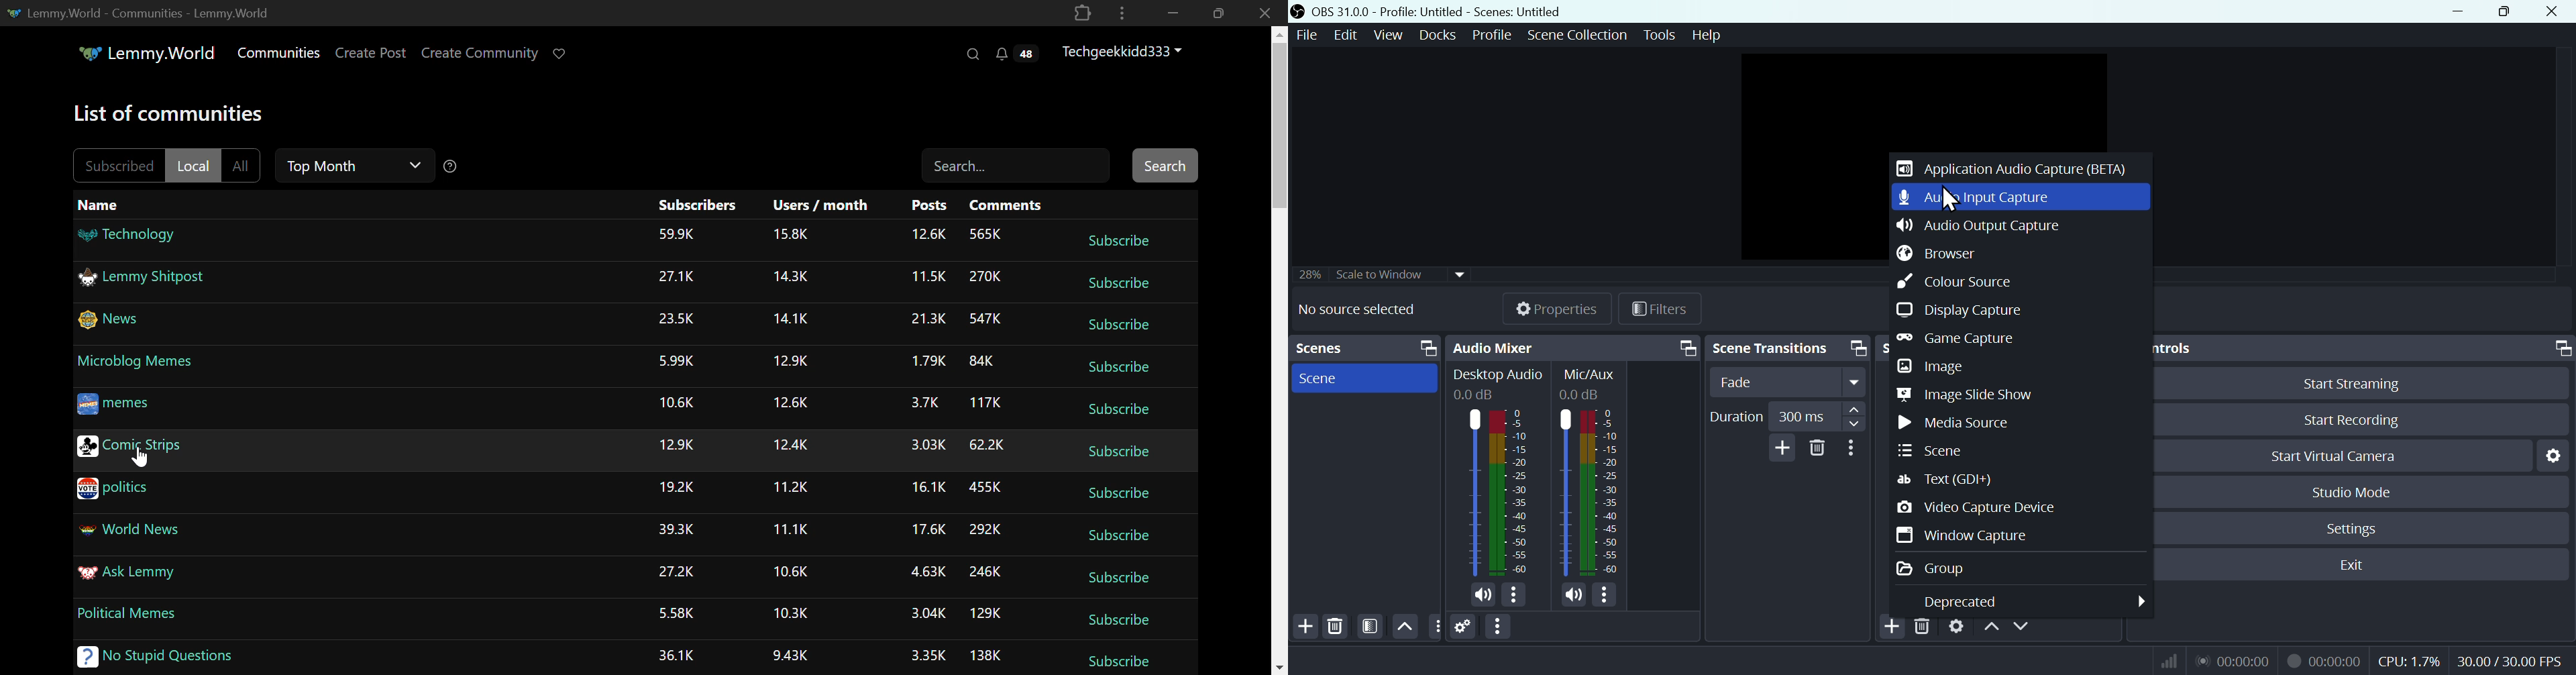 The image size is (2576, 700). What do you see at coordinates (675, 530) in the screenshot?
I see `39.3K` at bounding box center [675, 530].